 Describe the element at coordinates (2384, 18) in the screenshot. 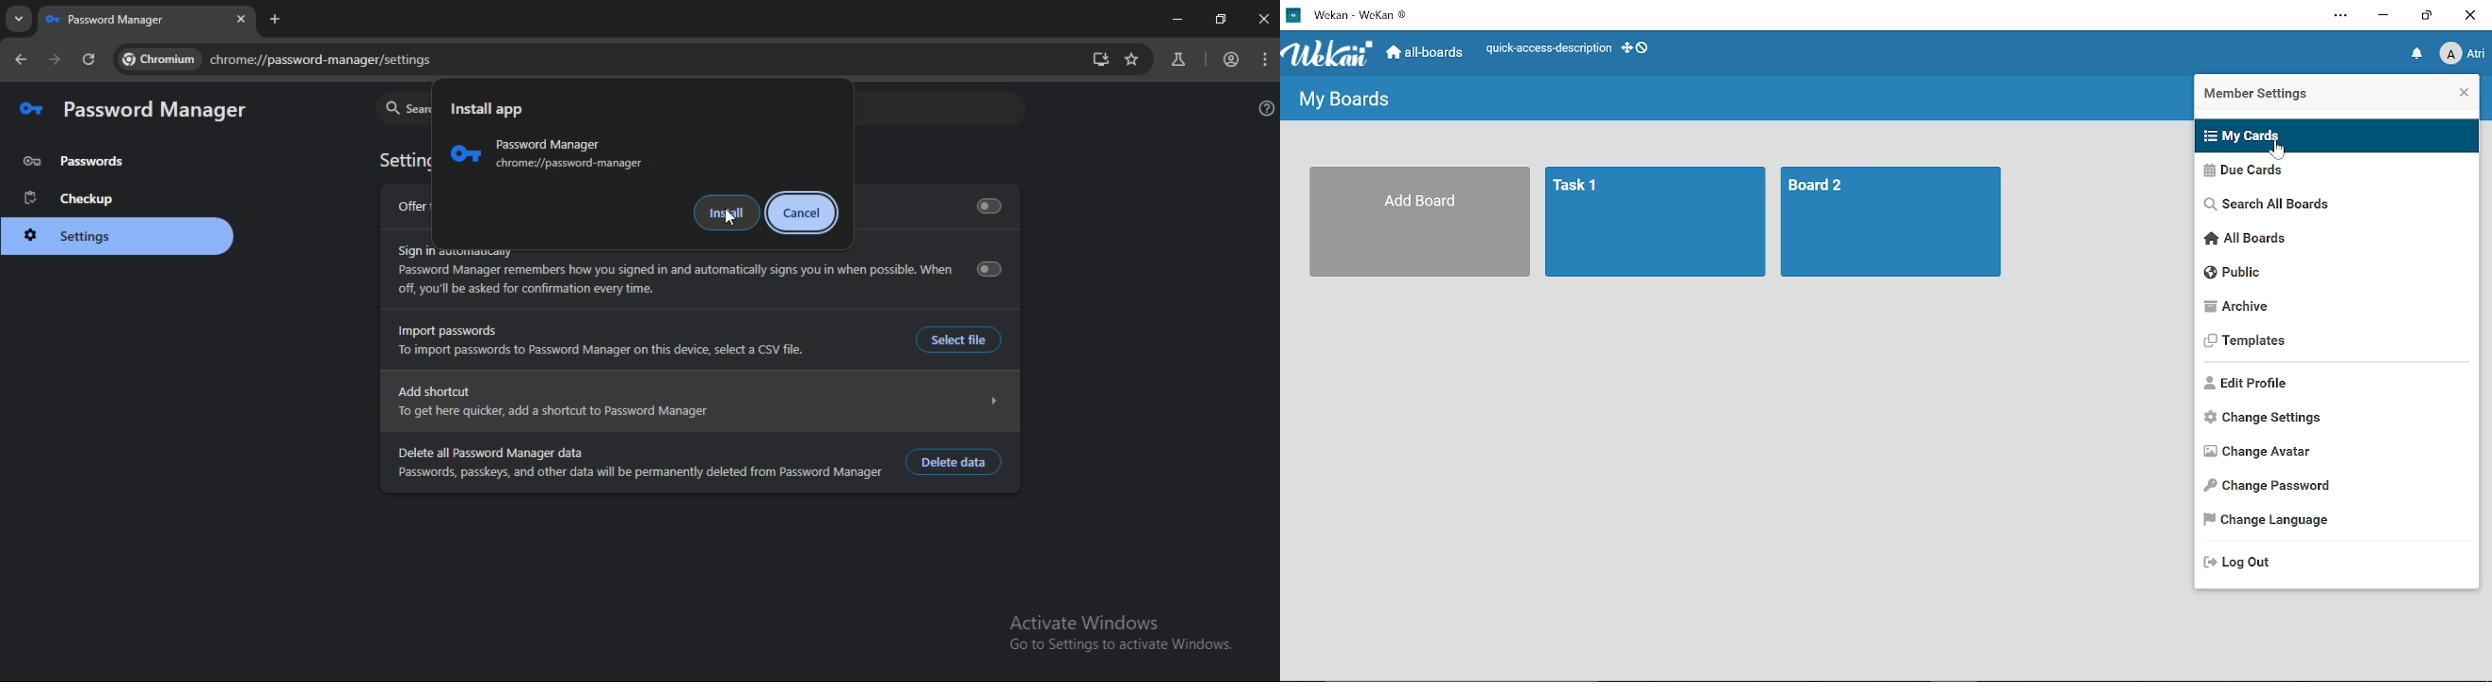

I see `Minimize` at that location.